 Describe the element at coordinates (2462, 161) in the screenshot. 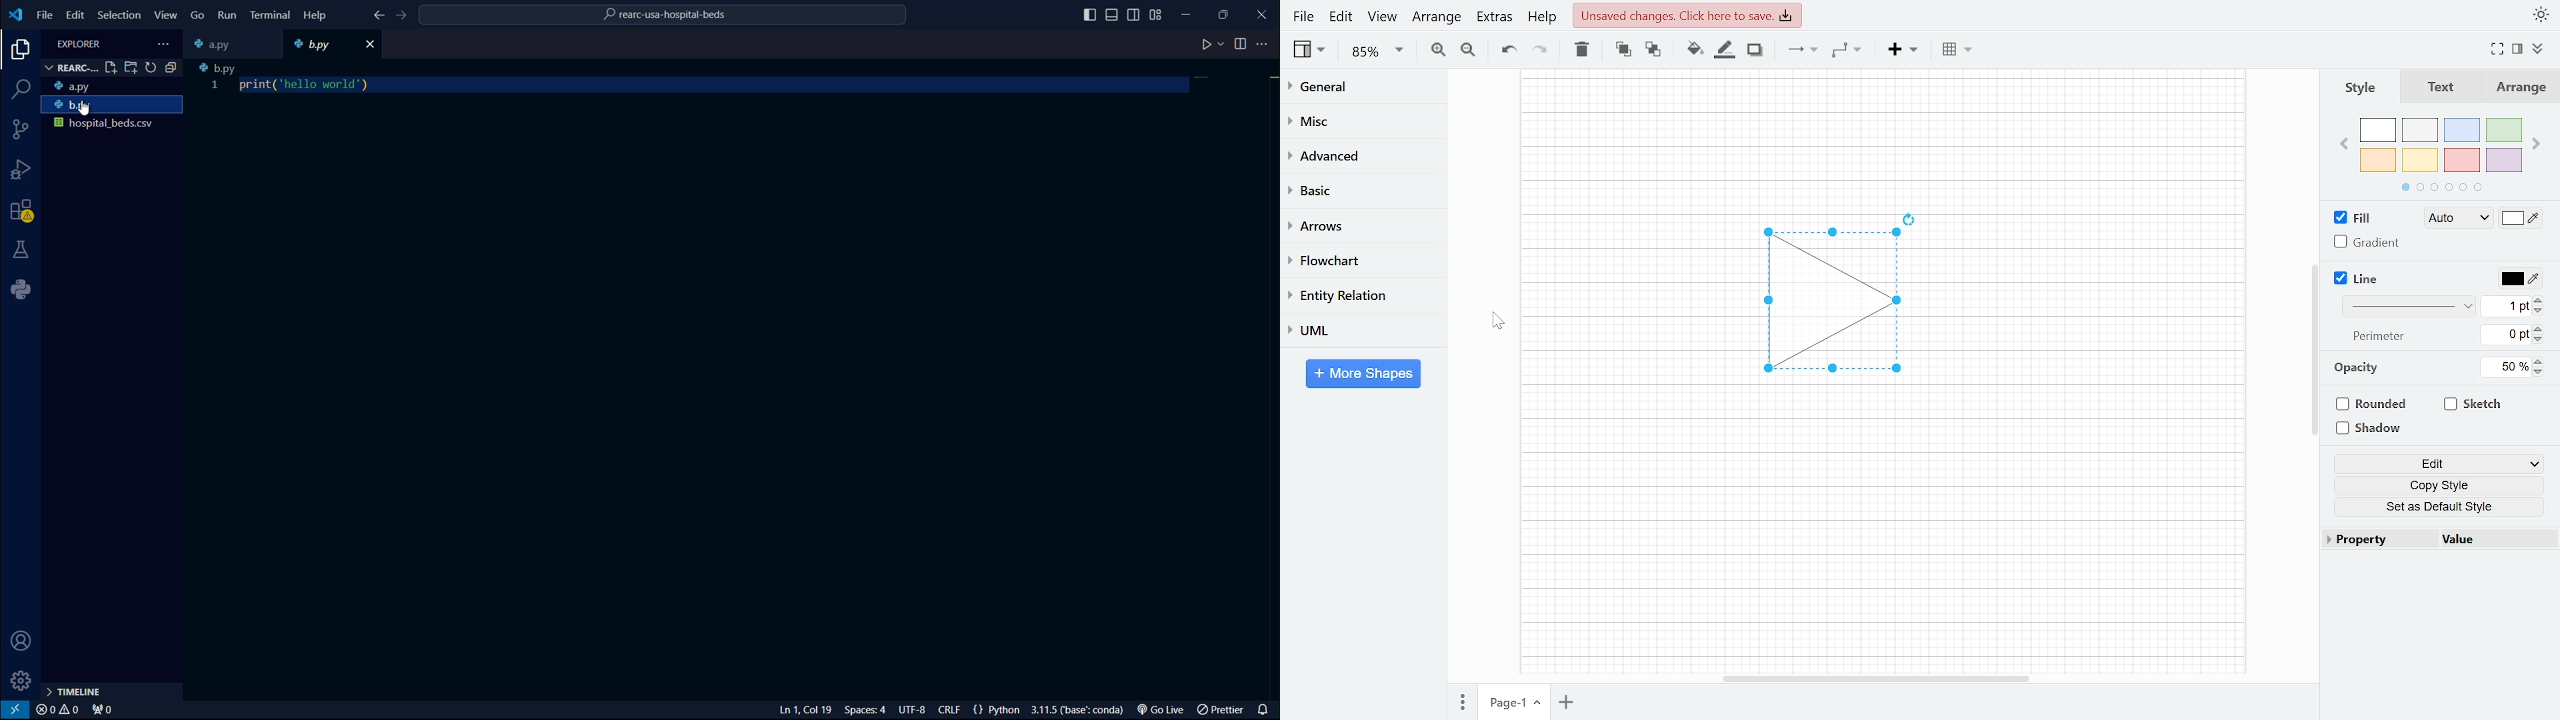

I see `red` at that location.